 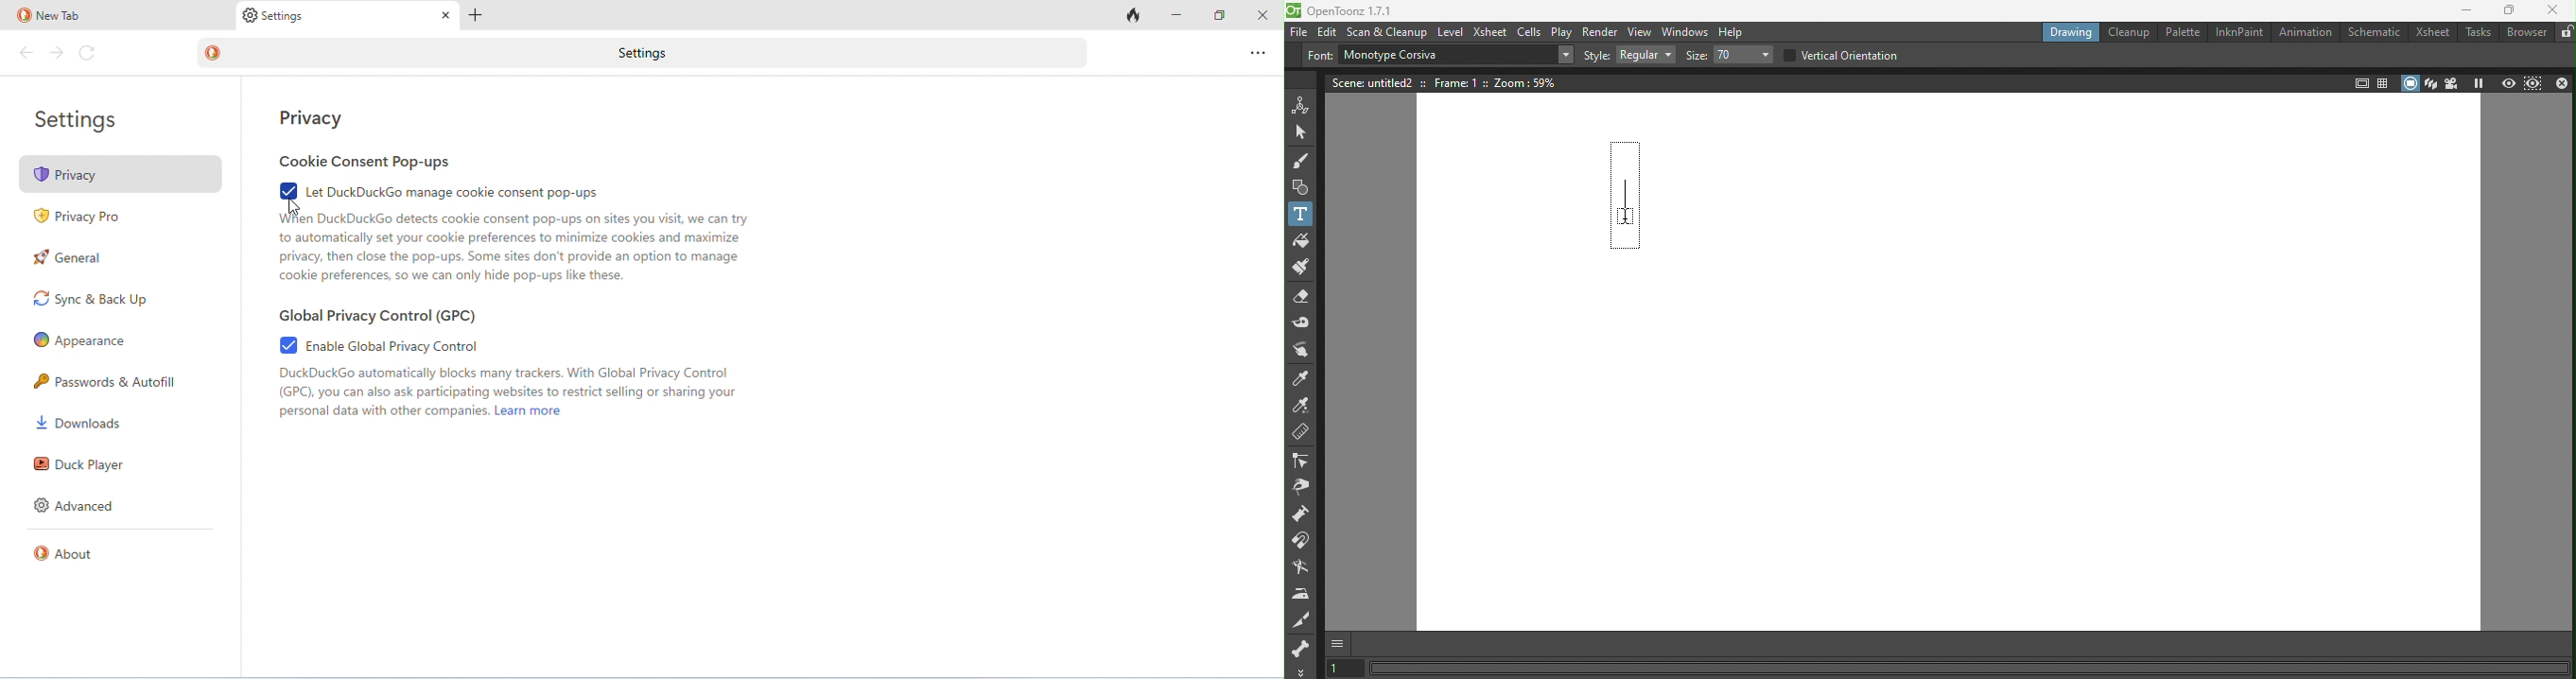 What do you see at coordinates (79, 422) in the screenshot?
I see `downloads` at bounding box center [79, 422].